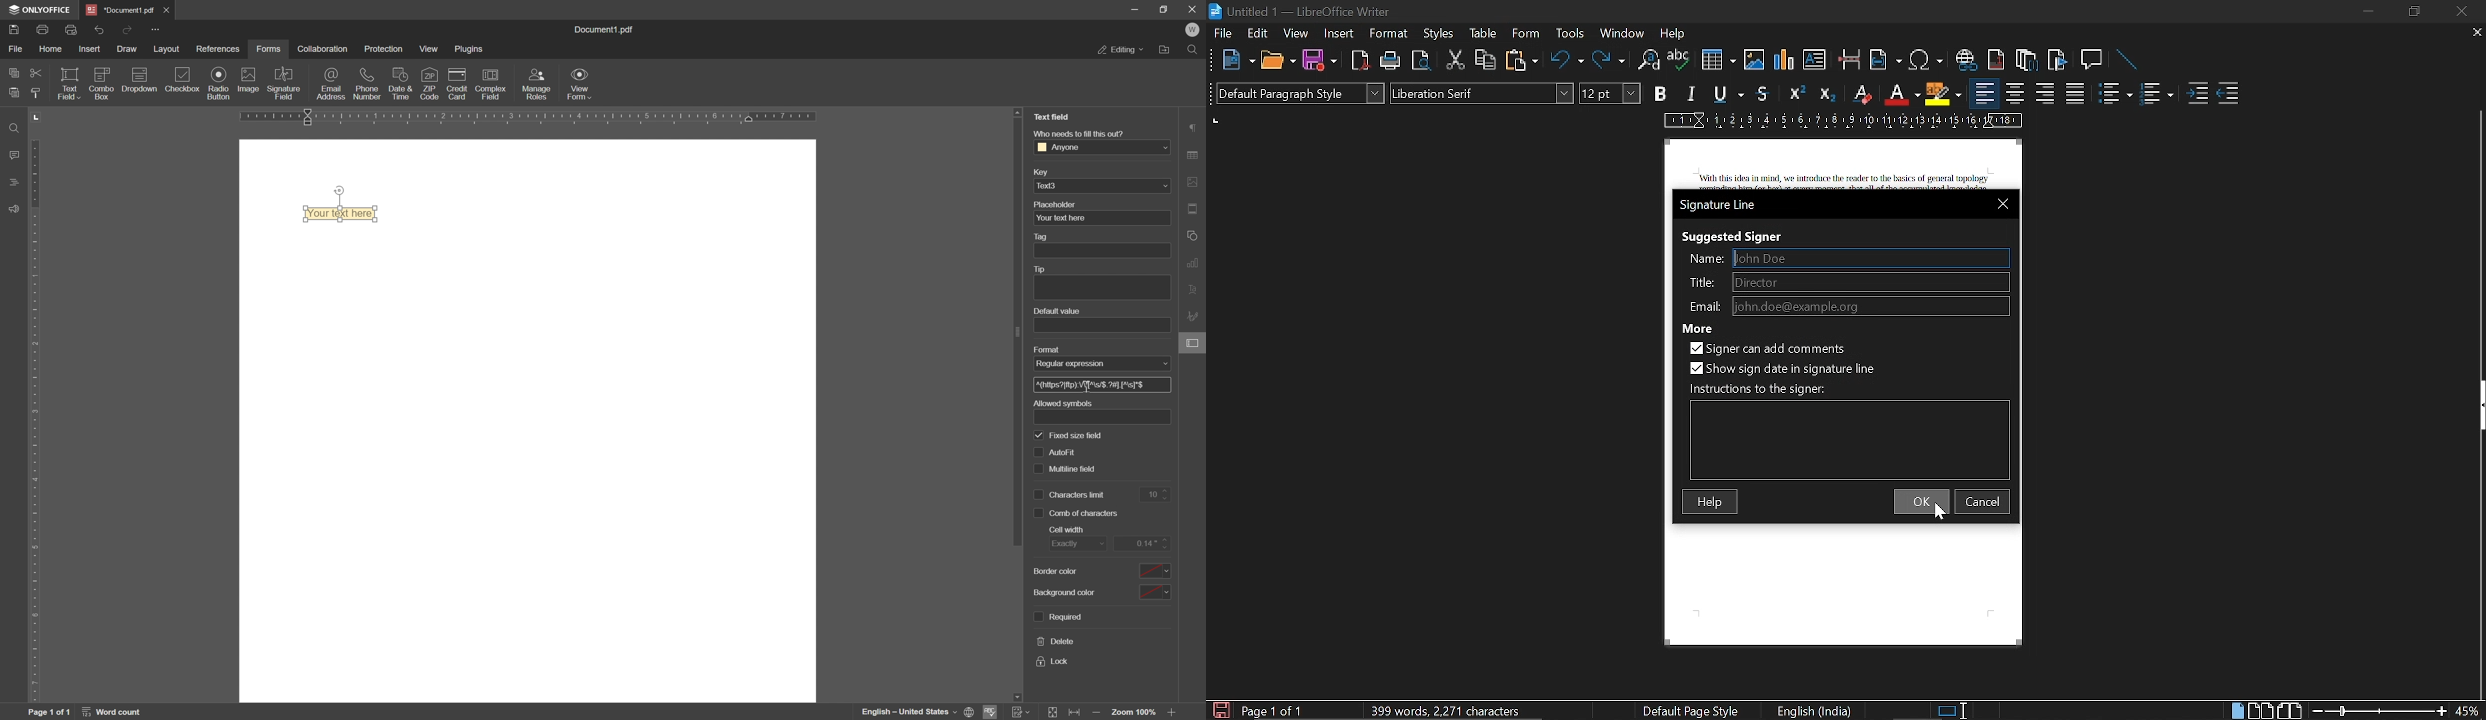 This screenshot has height=728, width=2492. What do you see at coordinates (1568, 59) in the screenshot?
I see `undo` at bounding box center [1568, 59].